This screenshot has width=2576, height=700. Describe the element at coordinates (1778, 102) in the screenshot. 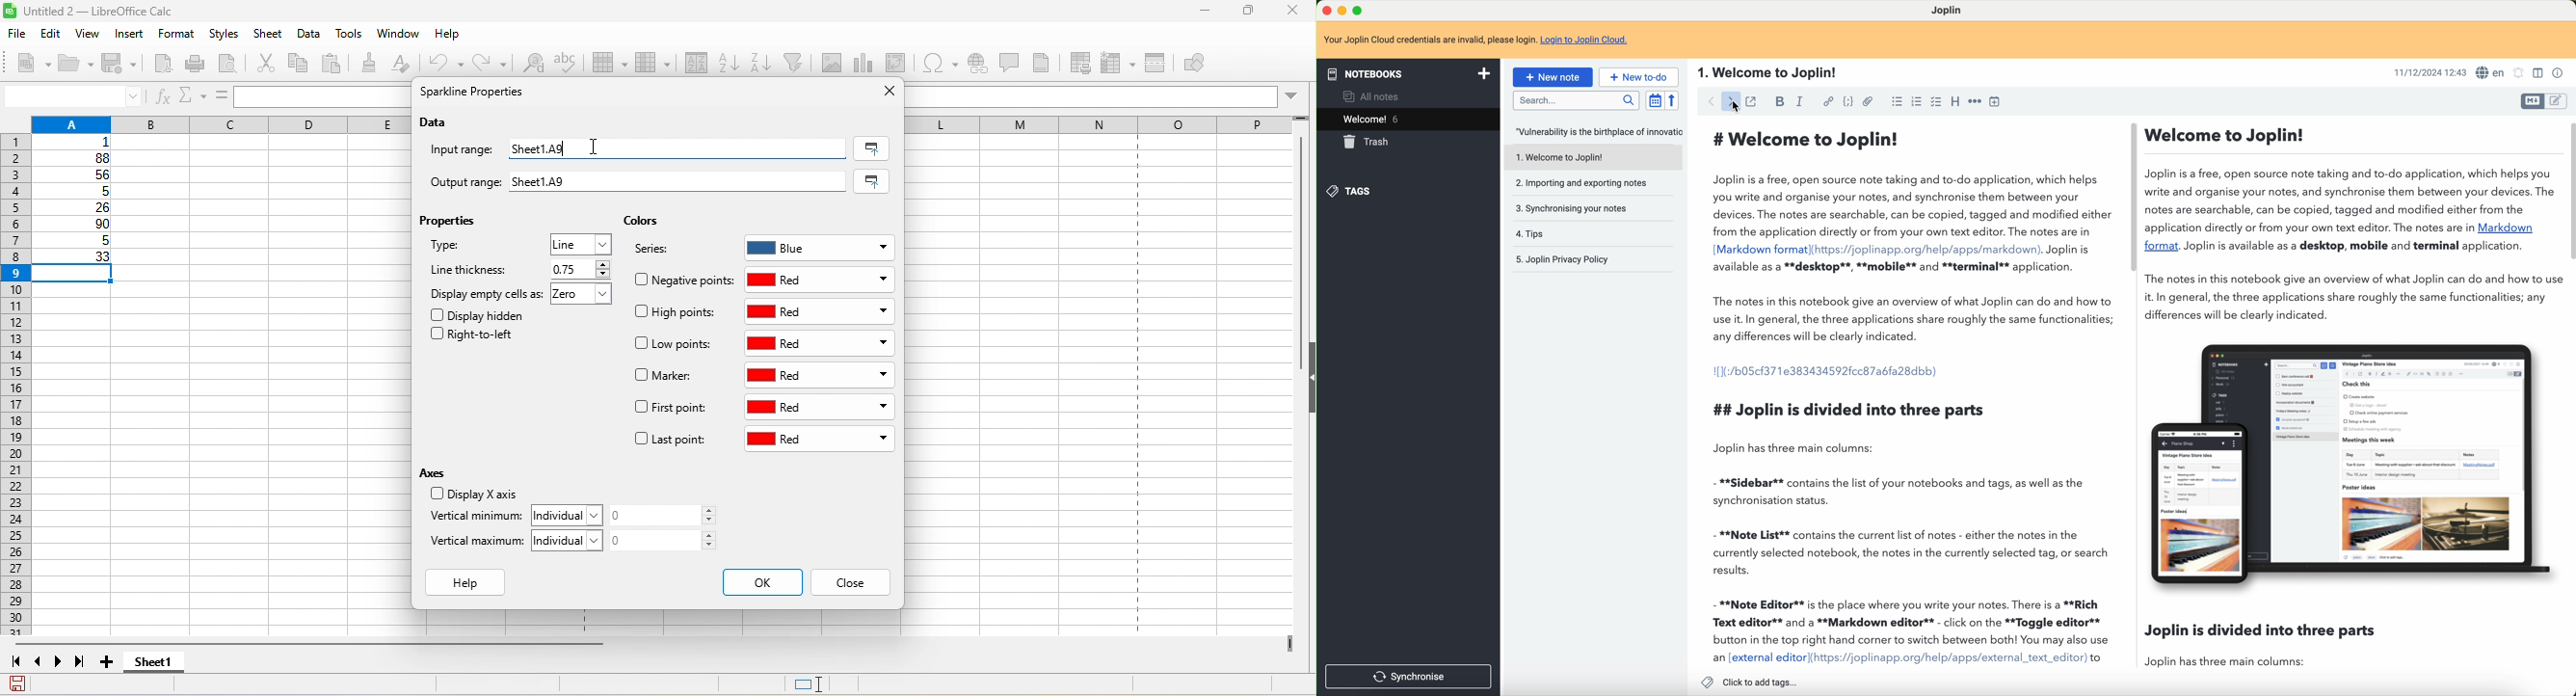

I see `bold` at that location.